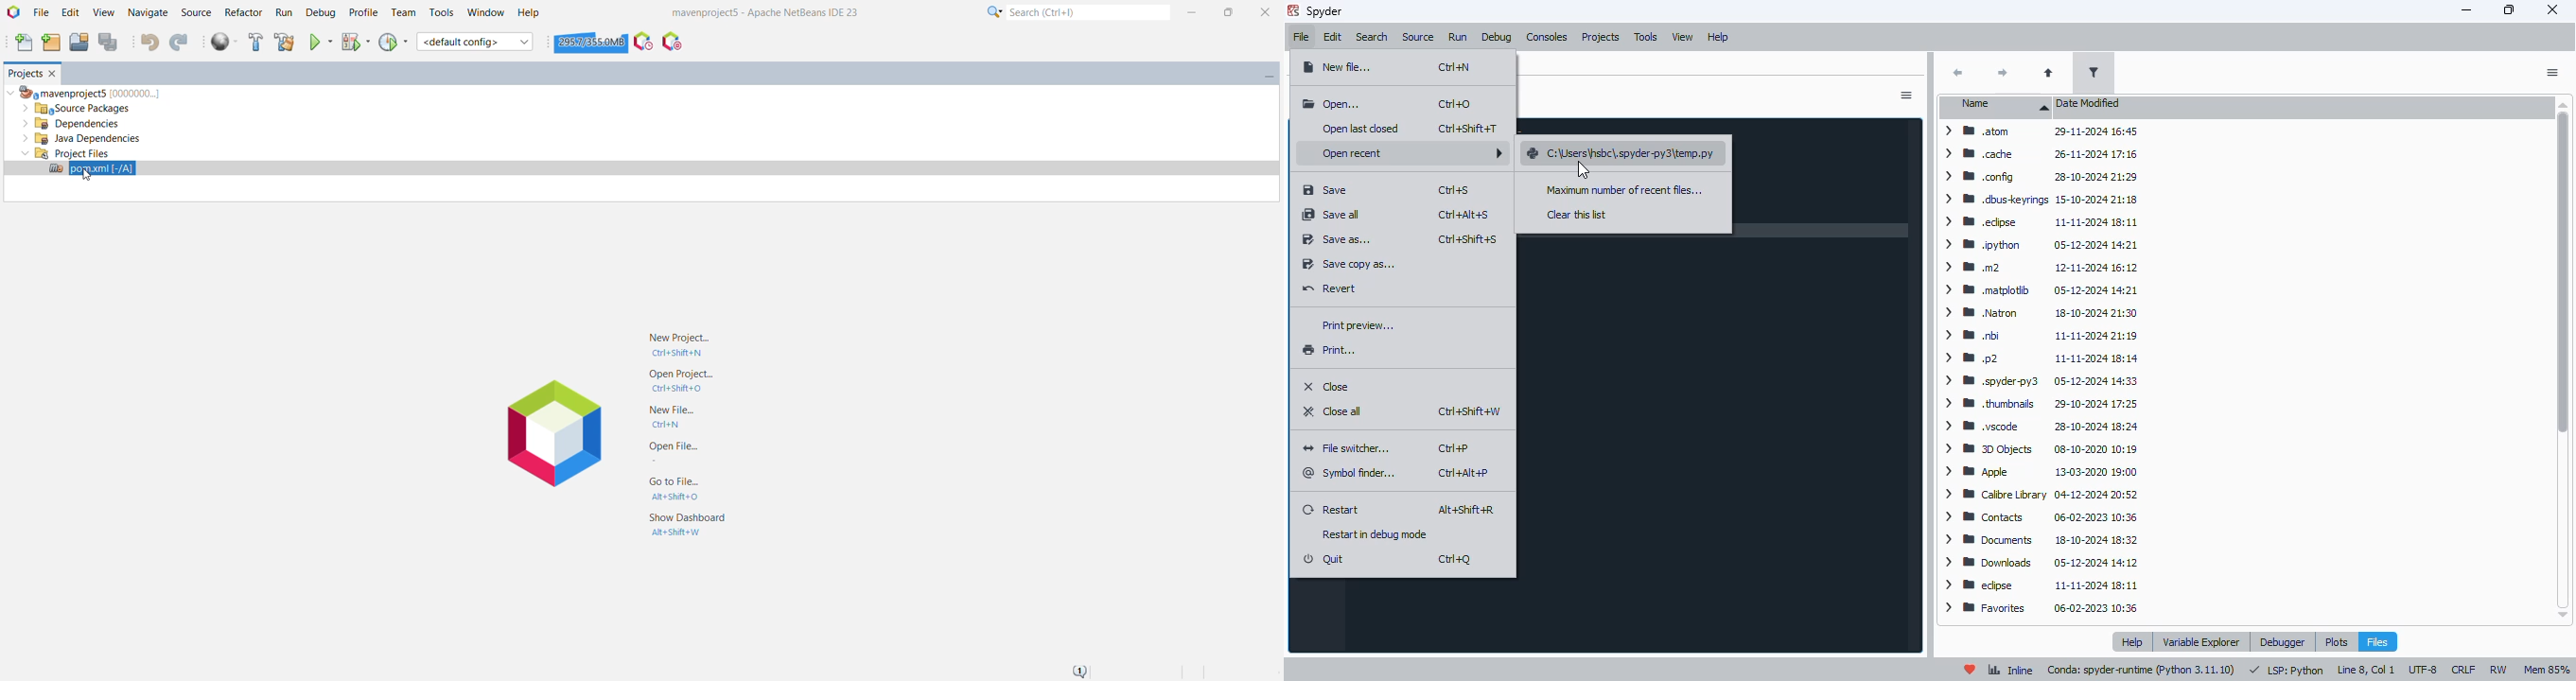 This screenshot has height=700, width=2576. What do you see at coordinates (2424, 671) in the screenshot?
I see `UTF-8` at bounding box center [2424, 671].